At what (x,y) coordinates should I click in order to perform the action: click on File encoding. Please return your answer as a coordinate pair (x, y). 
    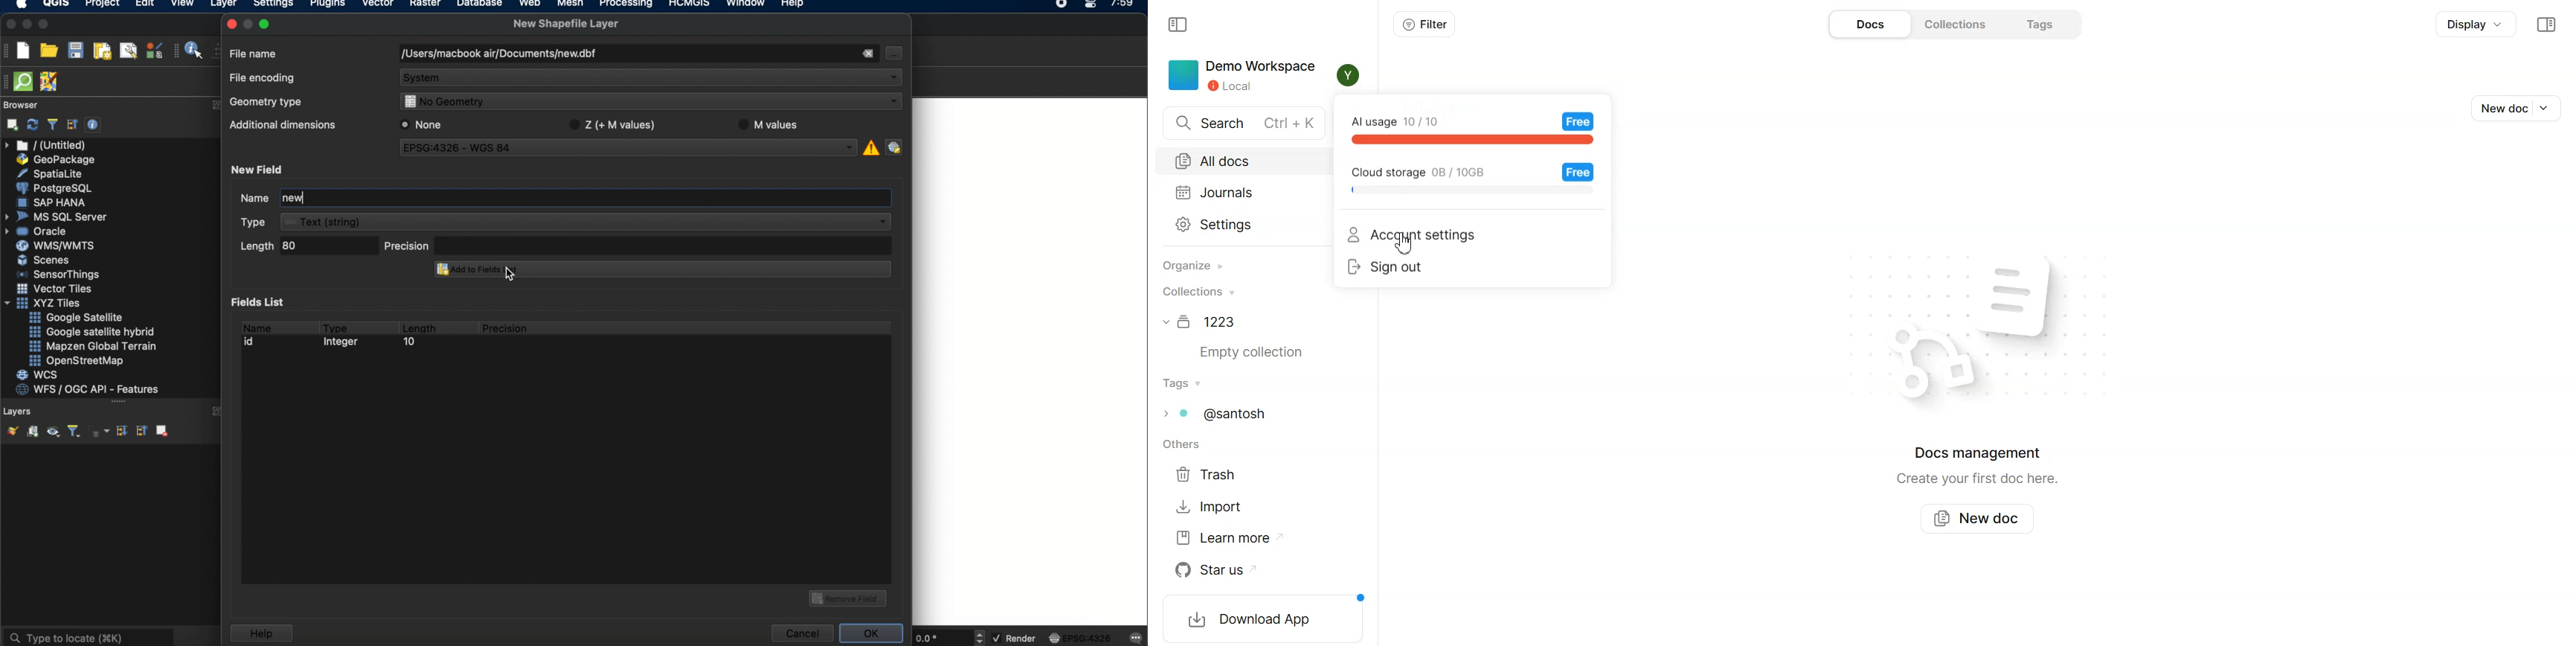
    Looking at the image, I should click on (263, 78).